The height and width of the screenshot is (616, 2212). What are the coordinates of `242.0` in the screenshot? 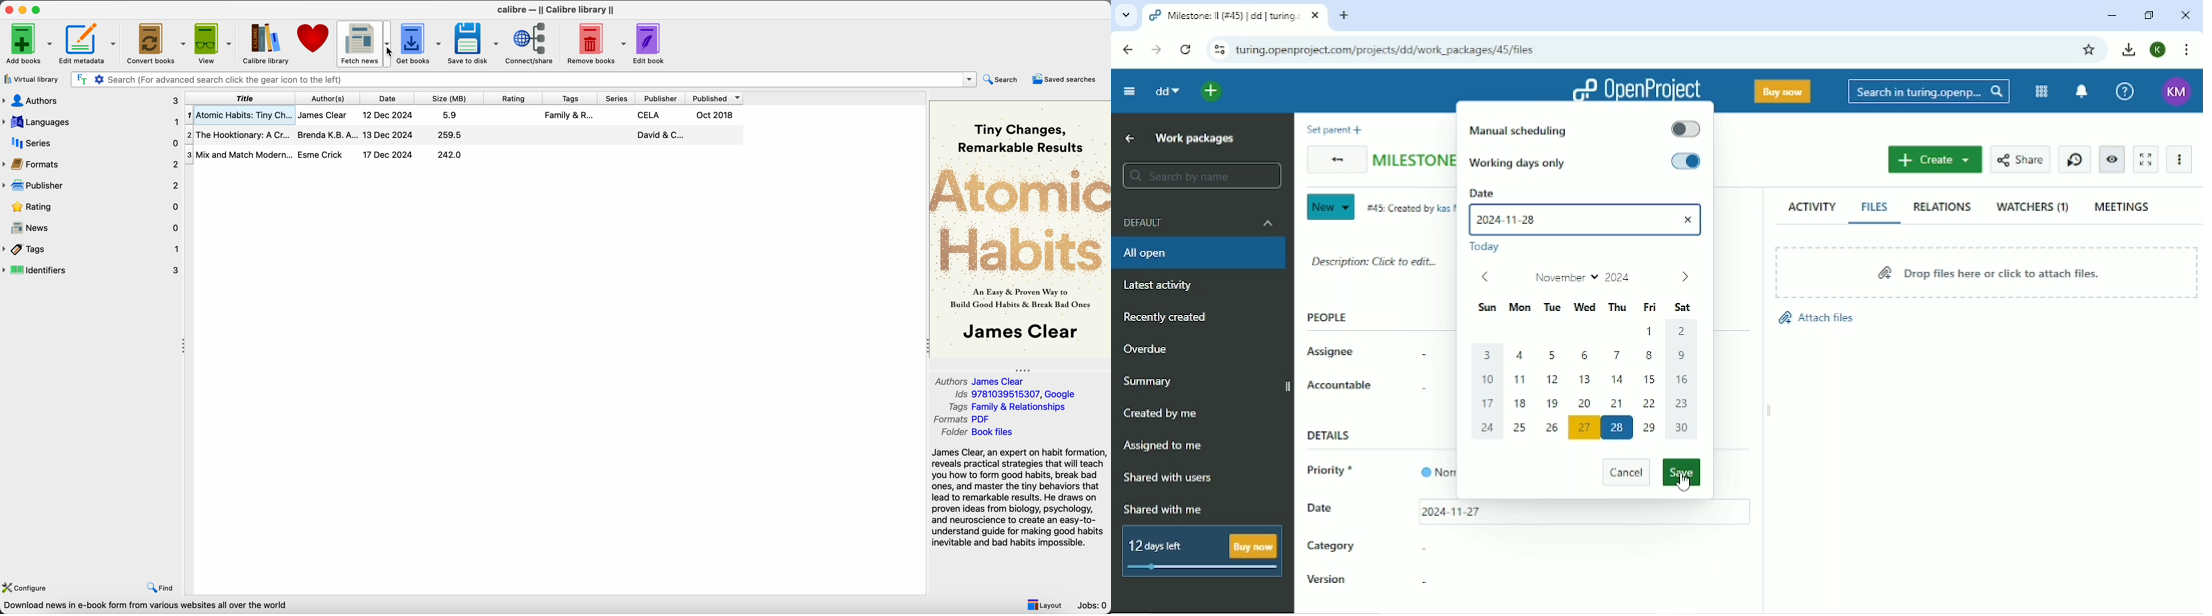 It's located at (450, 155).